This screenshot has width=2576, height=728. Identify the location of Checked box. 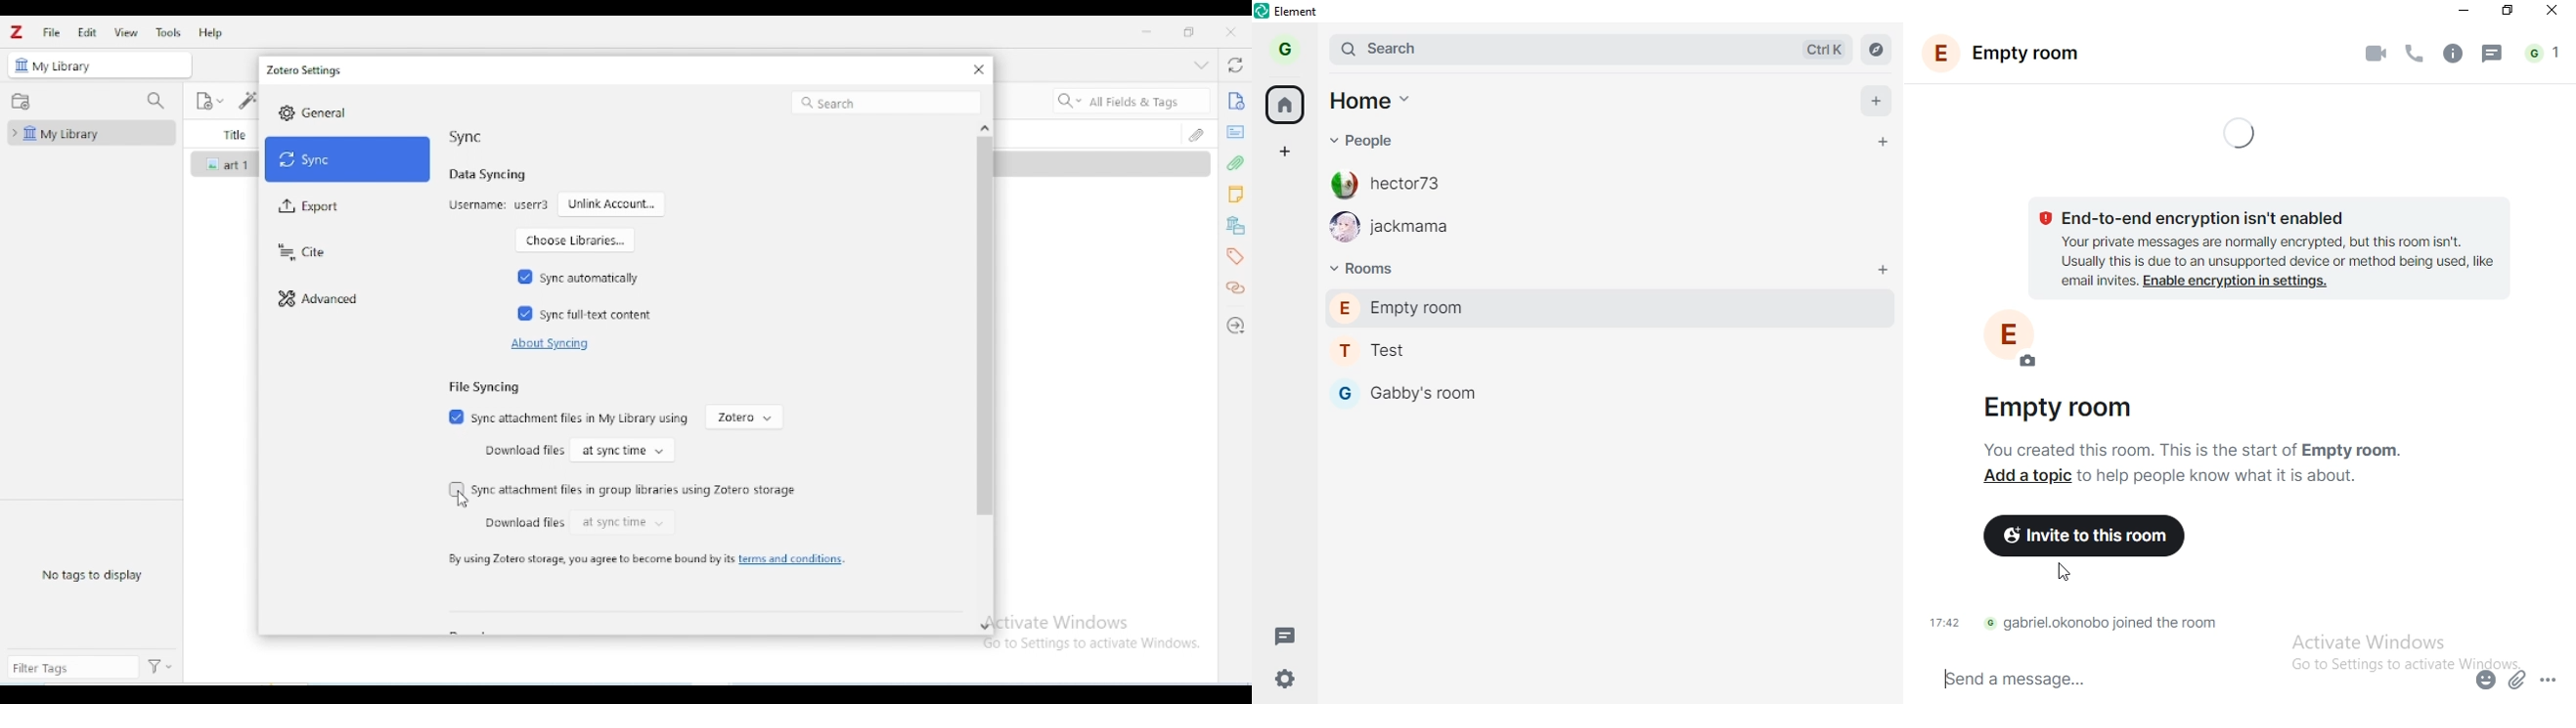
(457, 416).